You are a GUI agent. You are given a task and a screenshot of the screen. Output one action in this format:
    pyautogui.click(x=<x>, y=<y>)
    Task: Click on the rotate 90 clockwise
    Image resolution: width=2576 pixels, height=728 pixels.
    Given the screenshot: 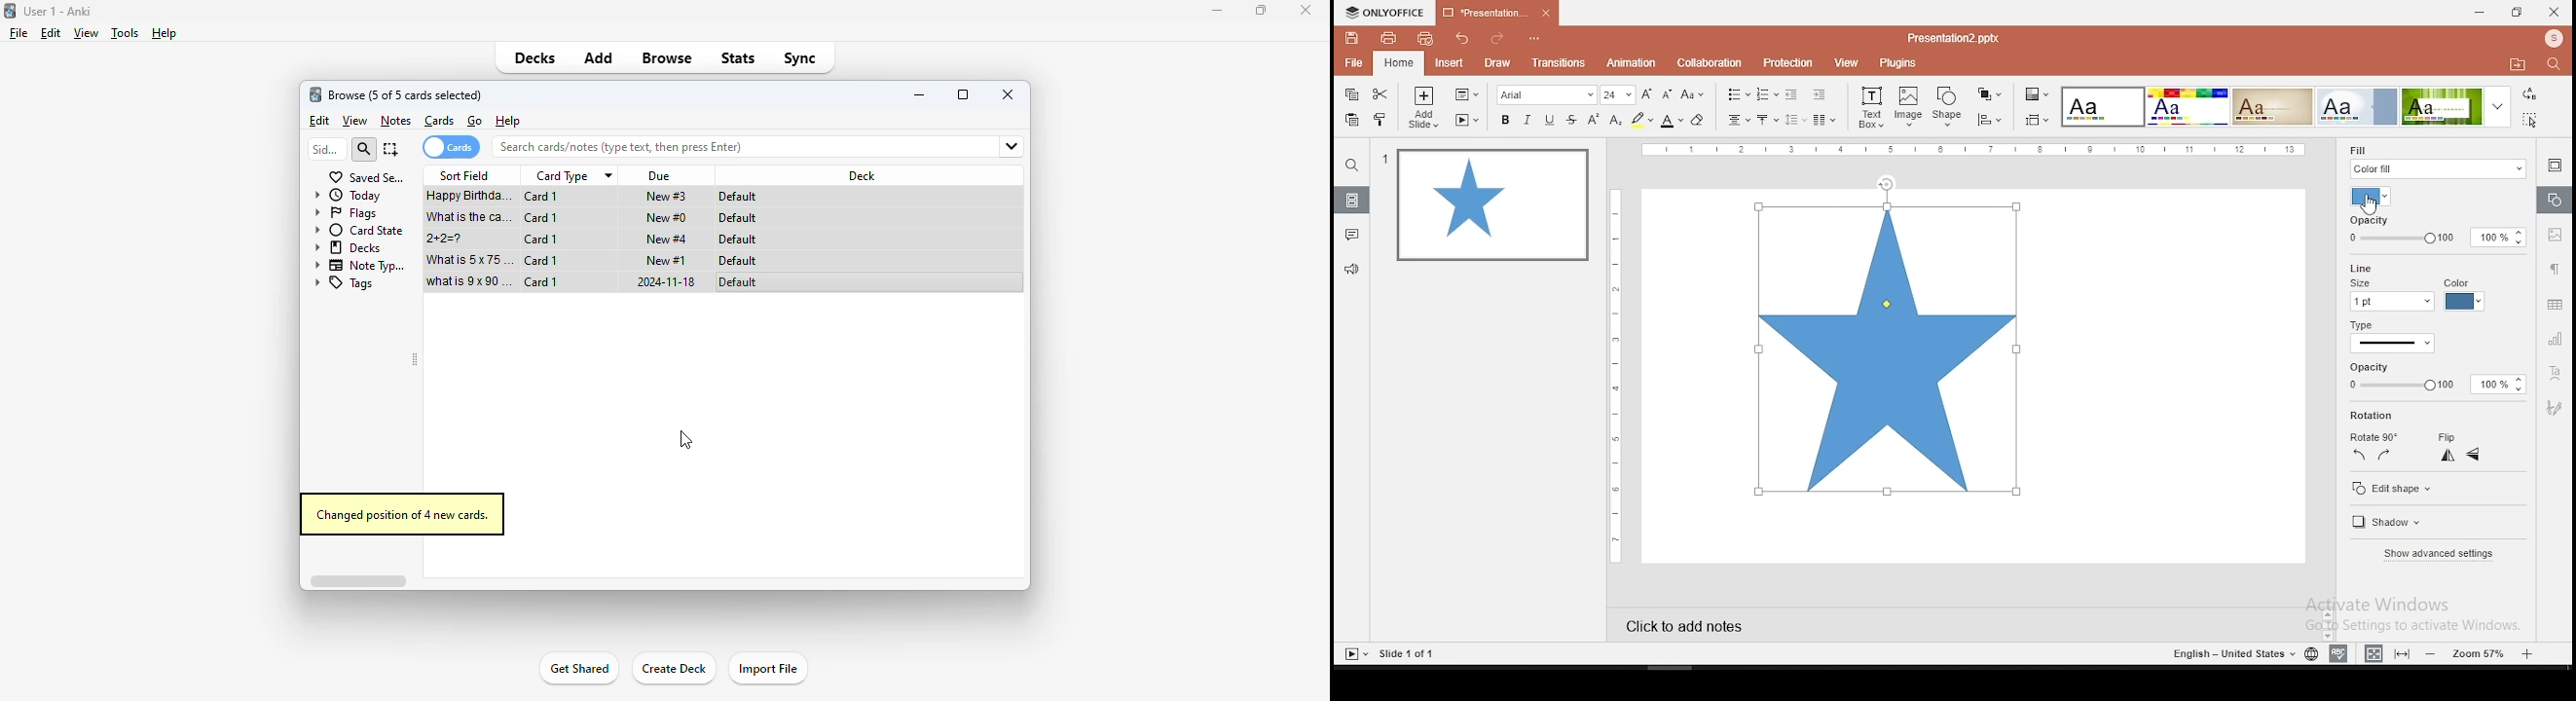 What is the action you would take?
    pyautogui.click(x=2384, y=455)
    